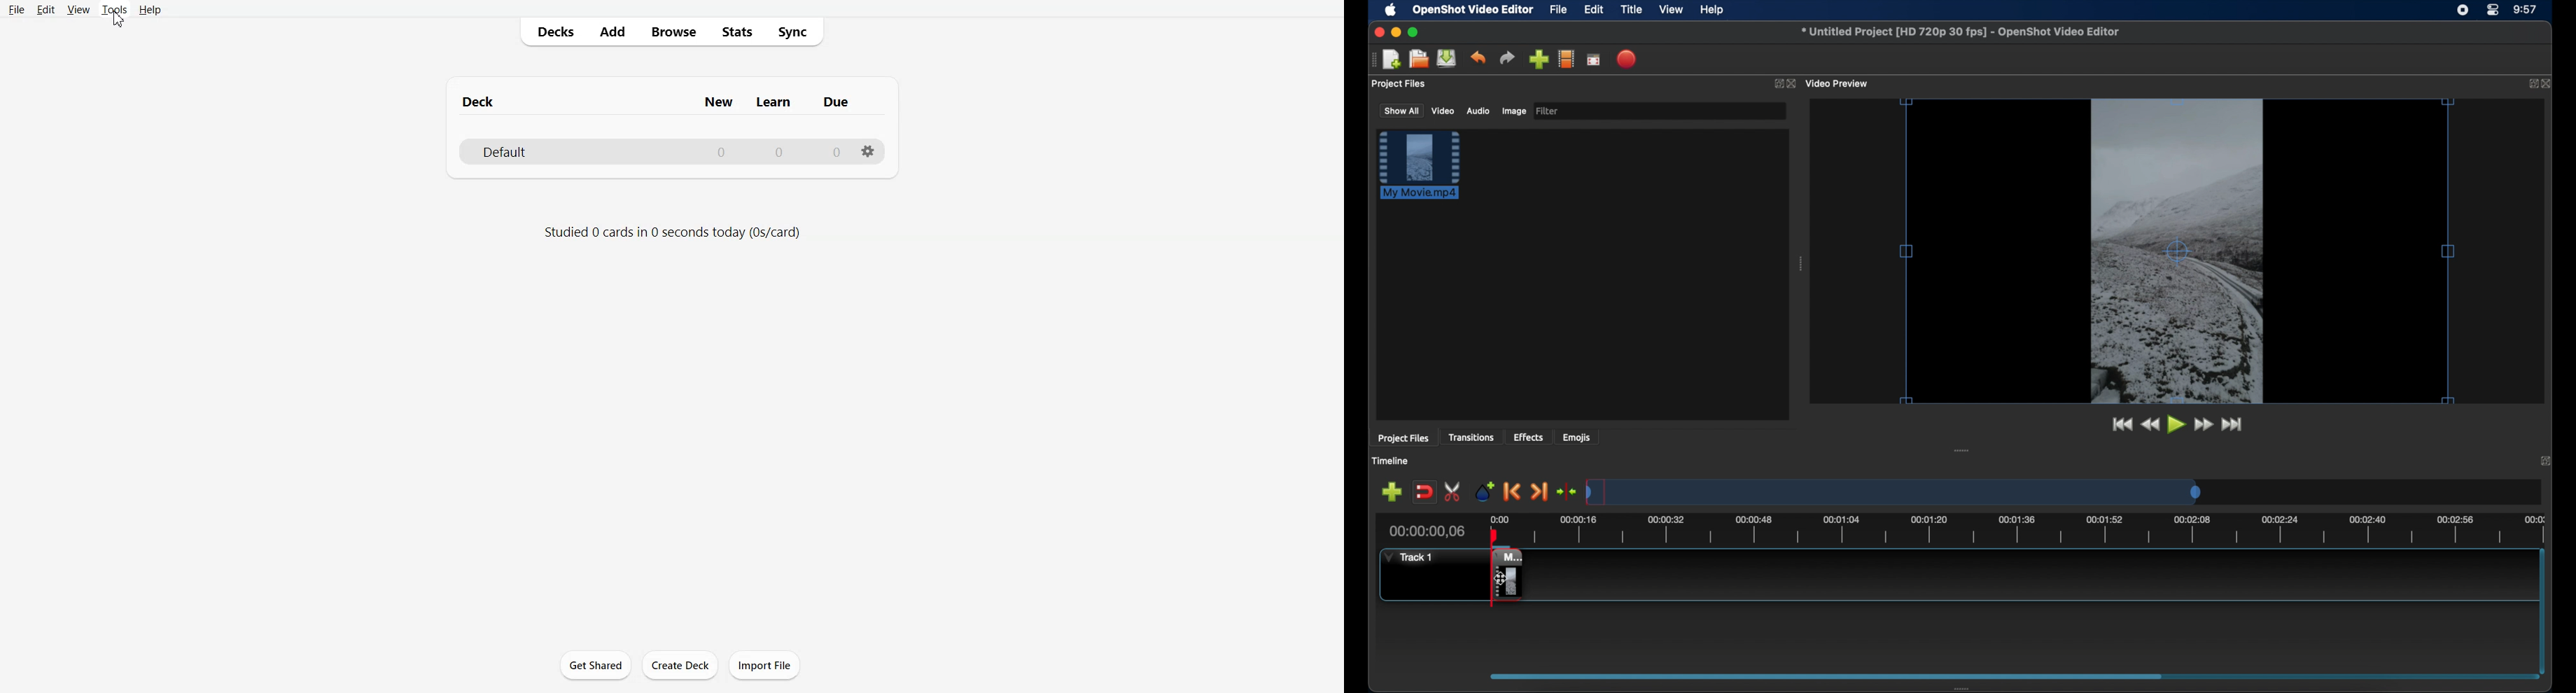 This screenshot has width=2576, height=700. Describe the element at coordinates (1512, 492) in the screenshot. I see `previous marker` at that location.